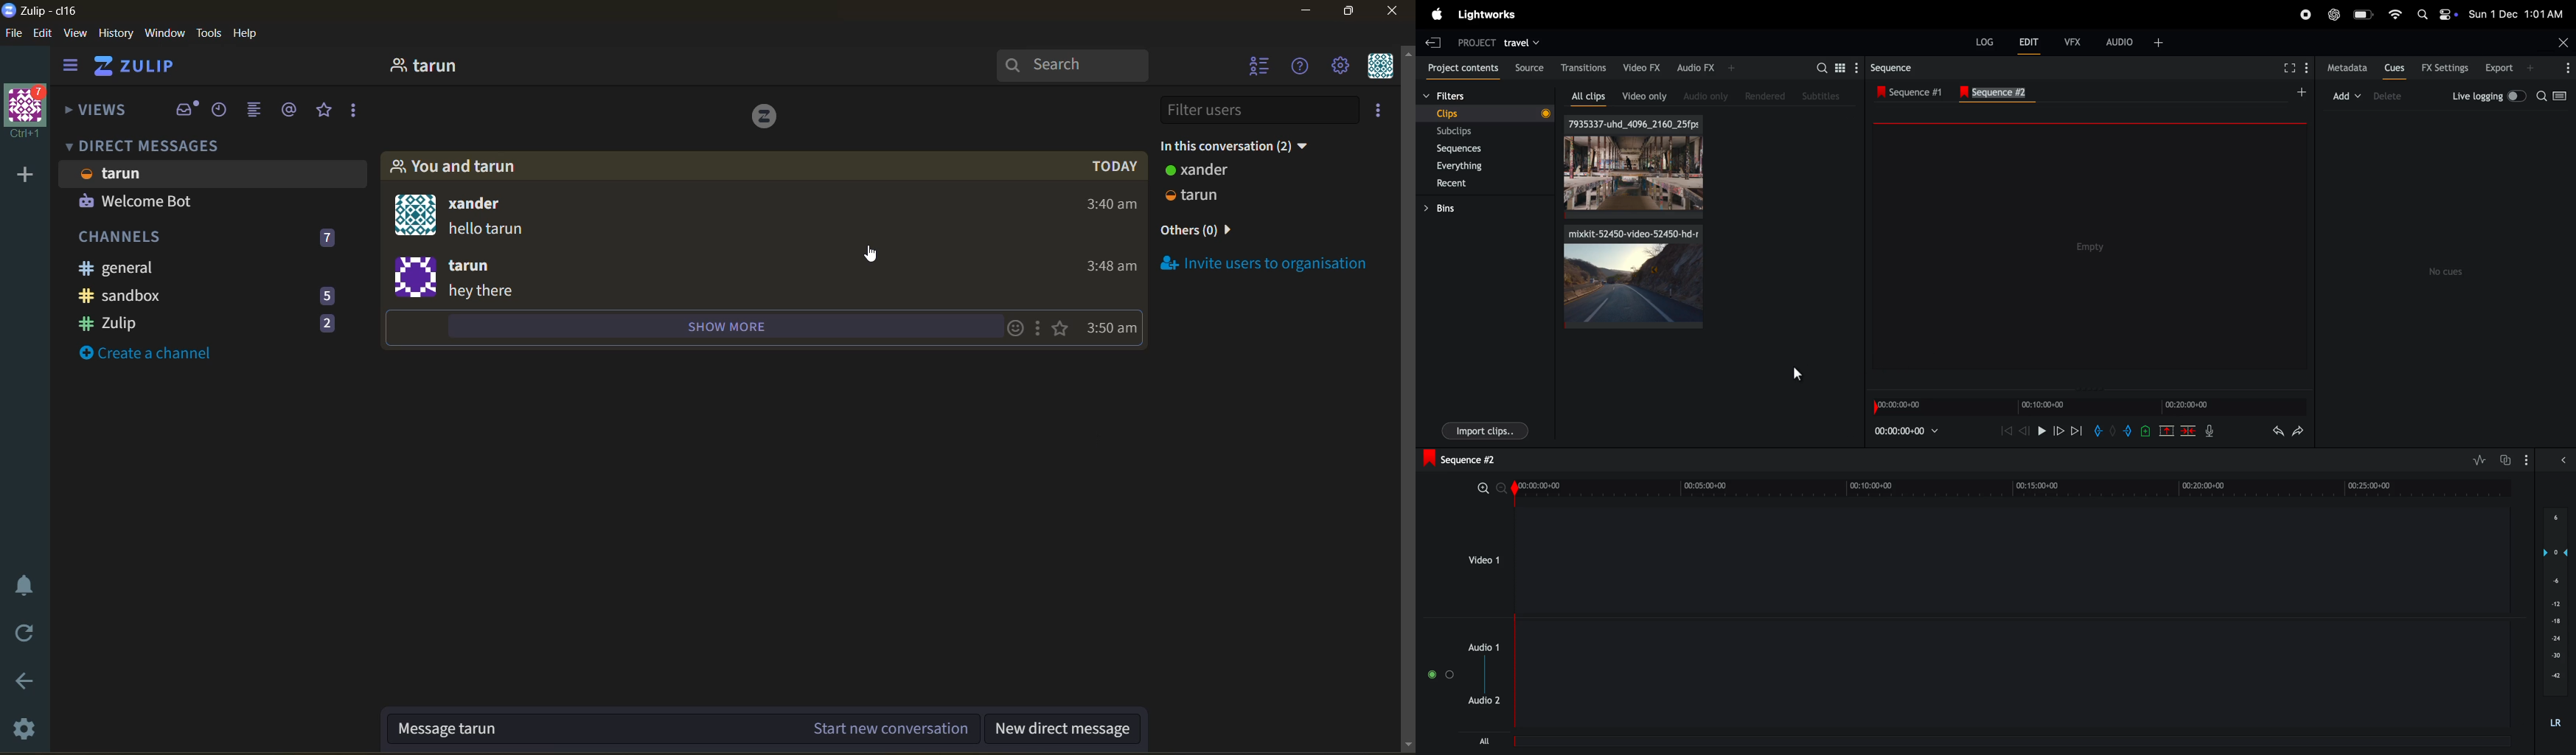  What do you see at coordinates (20, 630) in the screenshot?
I see `reload` at bounding box center [20, 630].